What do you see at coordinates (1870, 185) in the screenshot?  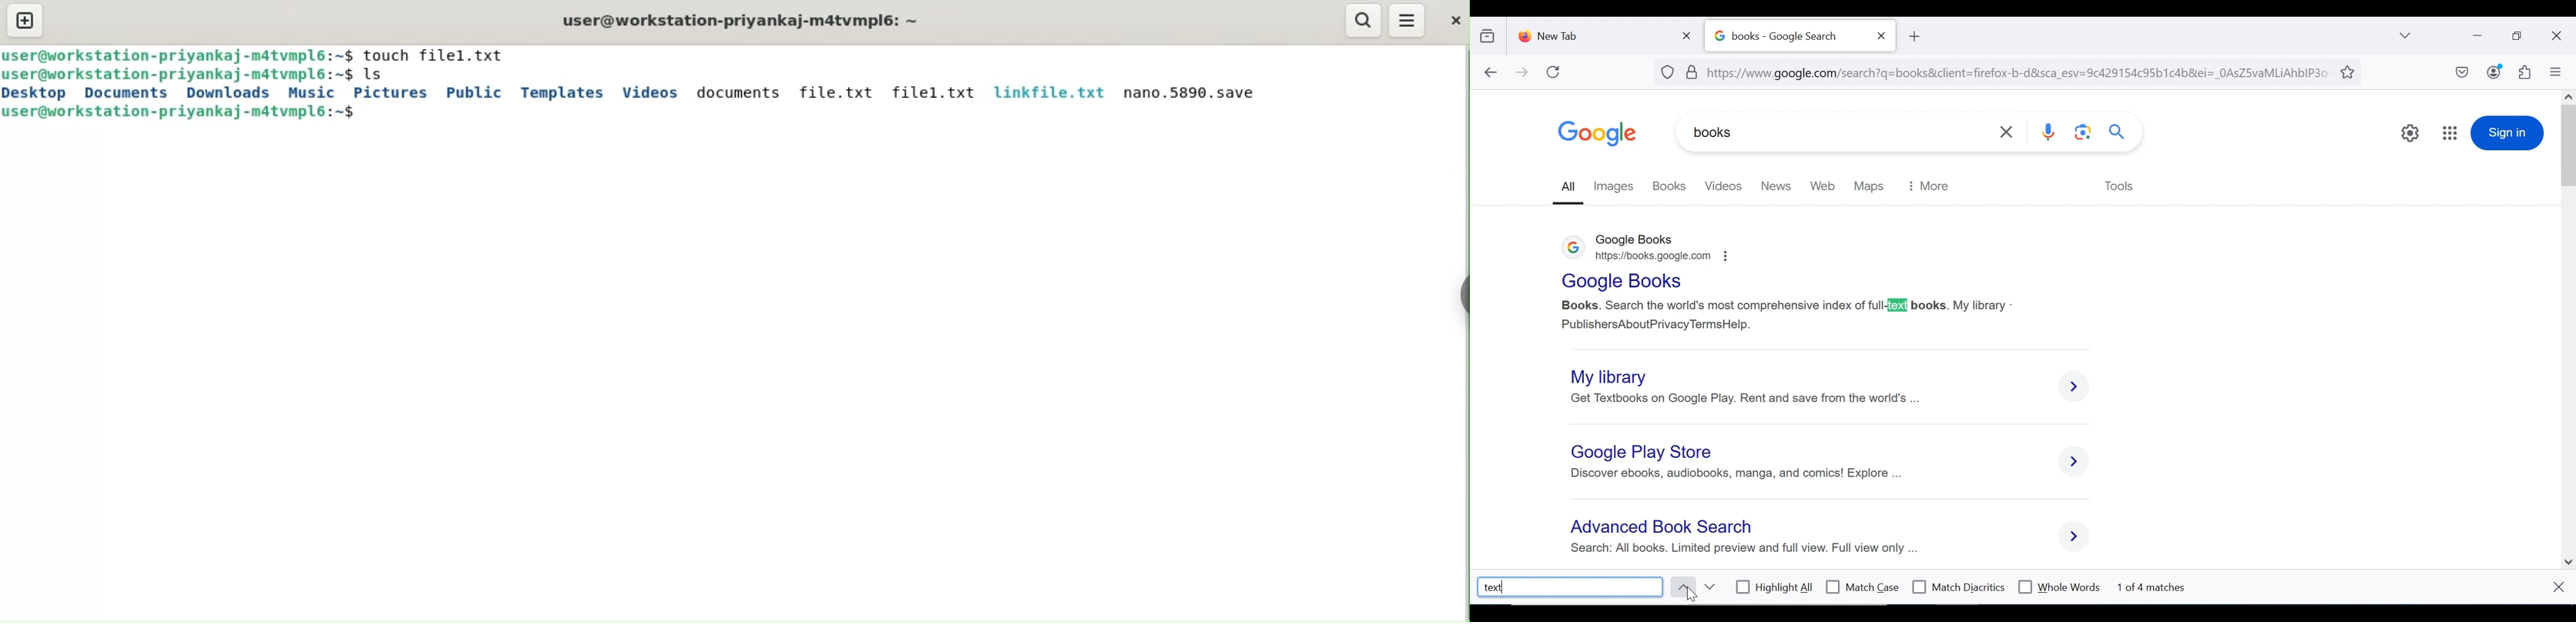 I see `maps` at bounding box center [1870, 185].